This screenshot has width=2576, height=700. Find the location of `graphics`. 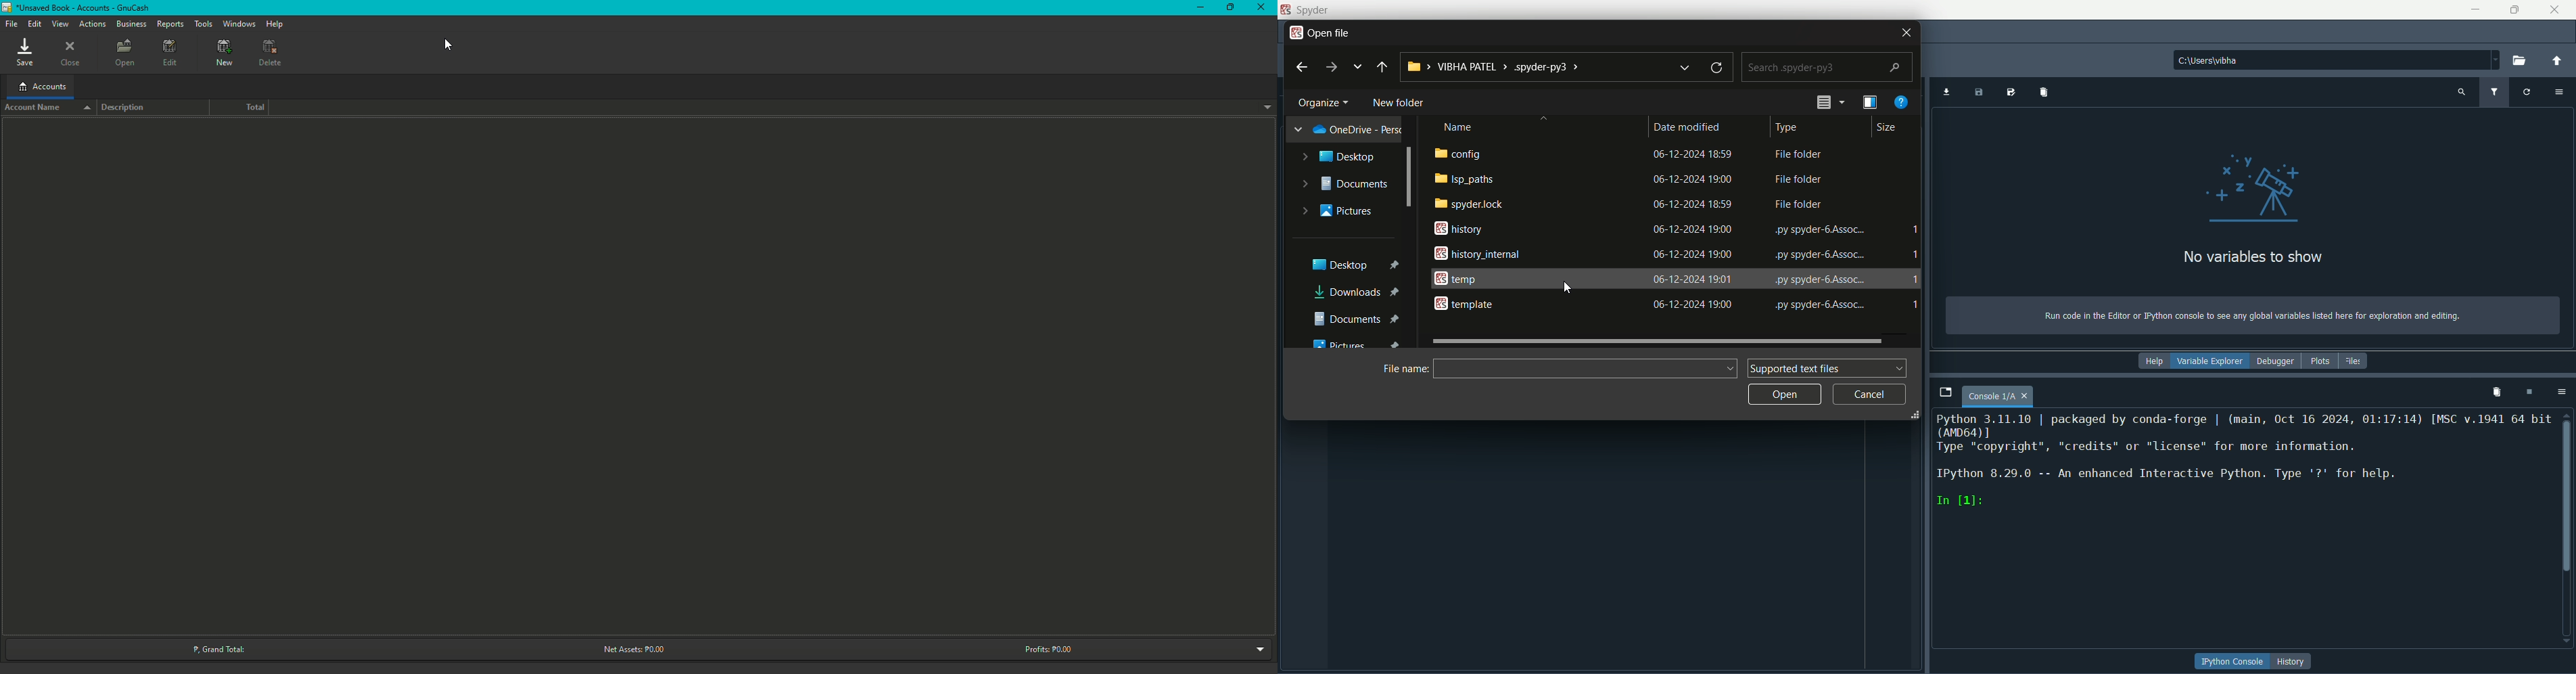

graphics is located at coordinates (2253, 187).